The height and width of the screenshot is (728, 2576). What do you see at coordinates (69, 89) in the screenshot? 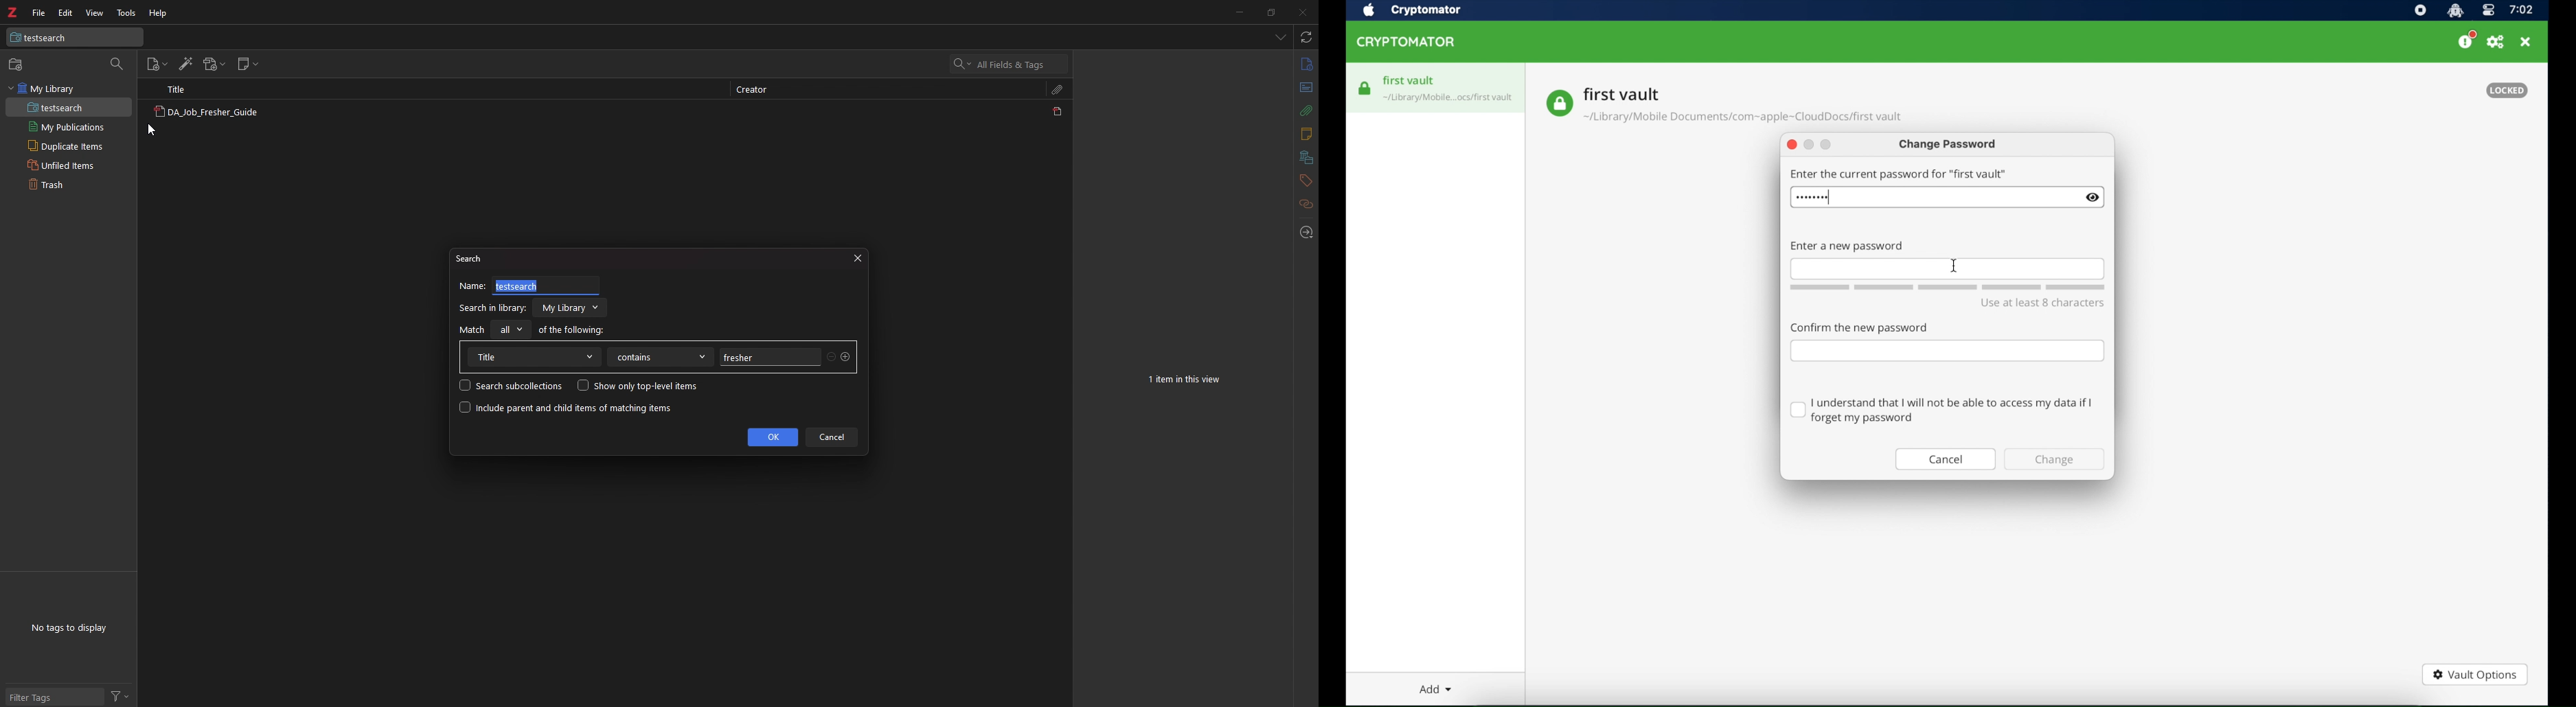
I see `my library` at bounding box center [69, 89].